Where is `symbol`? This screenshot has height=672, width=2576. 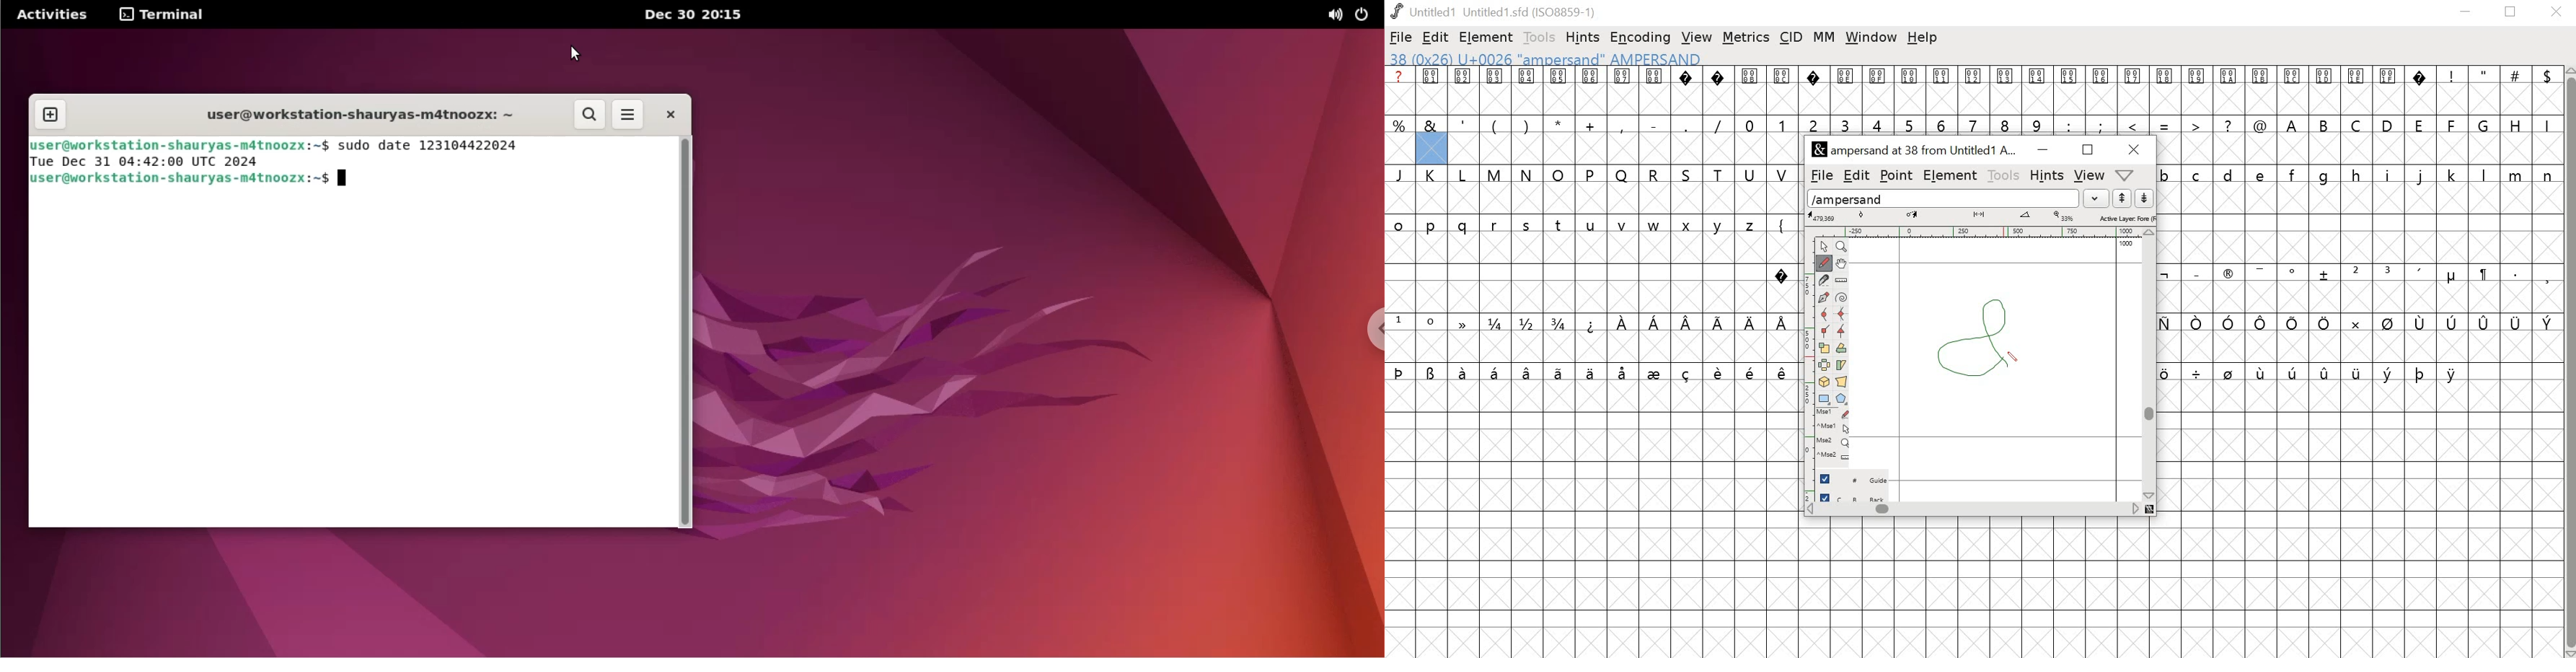
symbol is located at coordinates (1497, 372).